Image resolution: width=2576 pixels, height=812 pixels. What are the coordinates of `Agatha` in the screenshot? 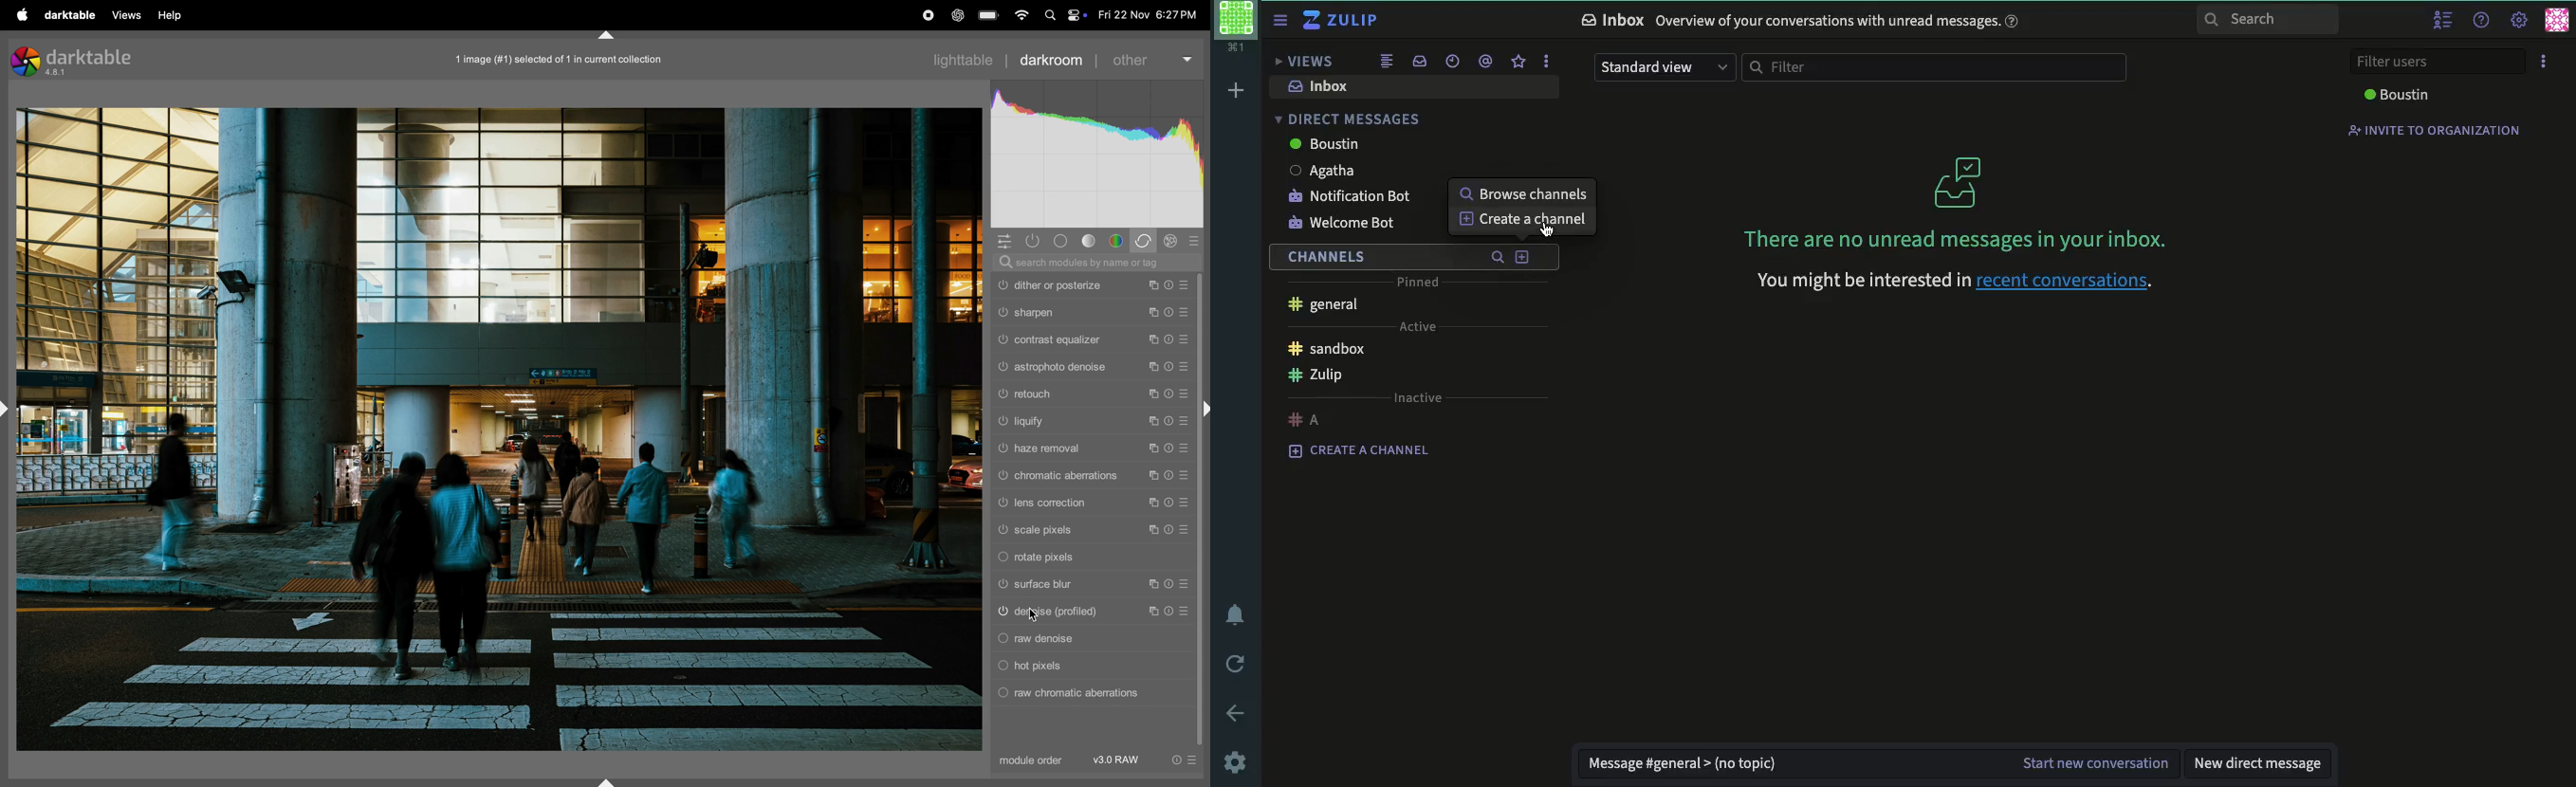 It's located at (1316, 171).